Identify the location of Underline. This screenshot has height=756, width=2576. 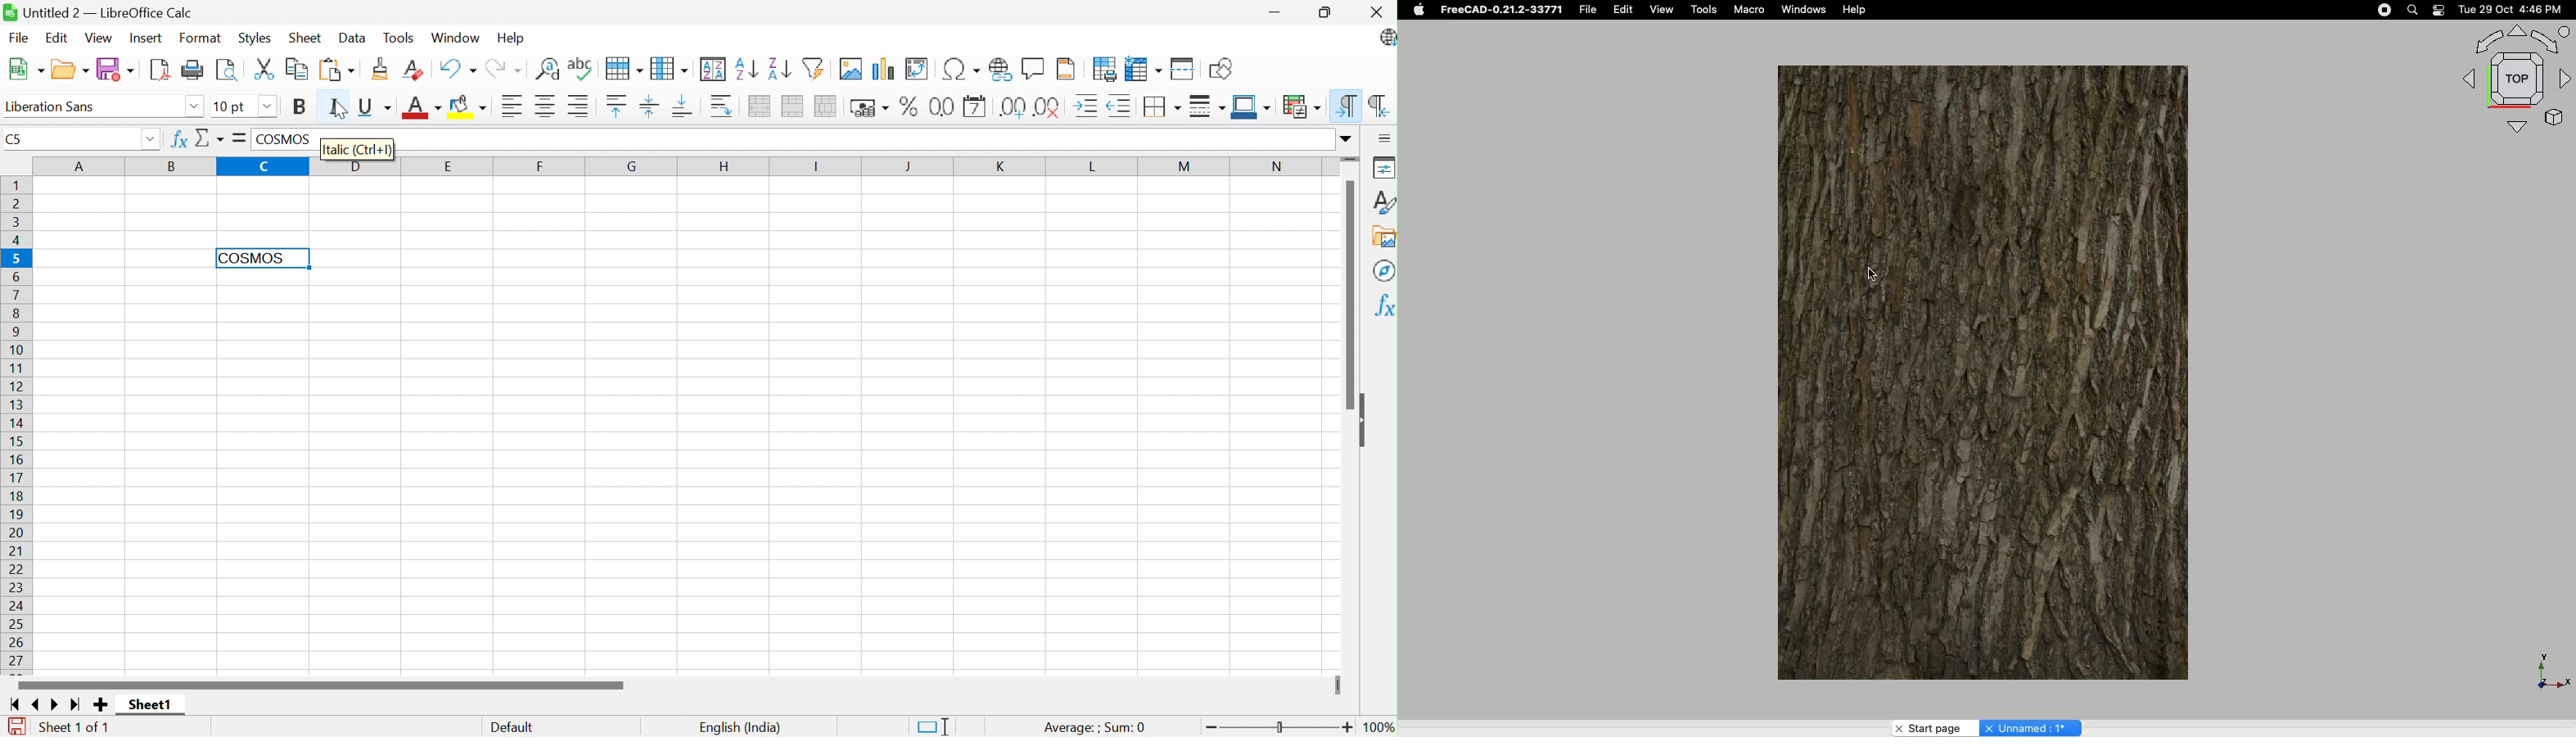
(376, 107).